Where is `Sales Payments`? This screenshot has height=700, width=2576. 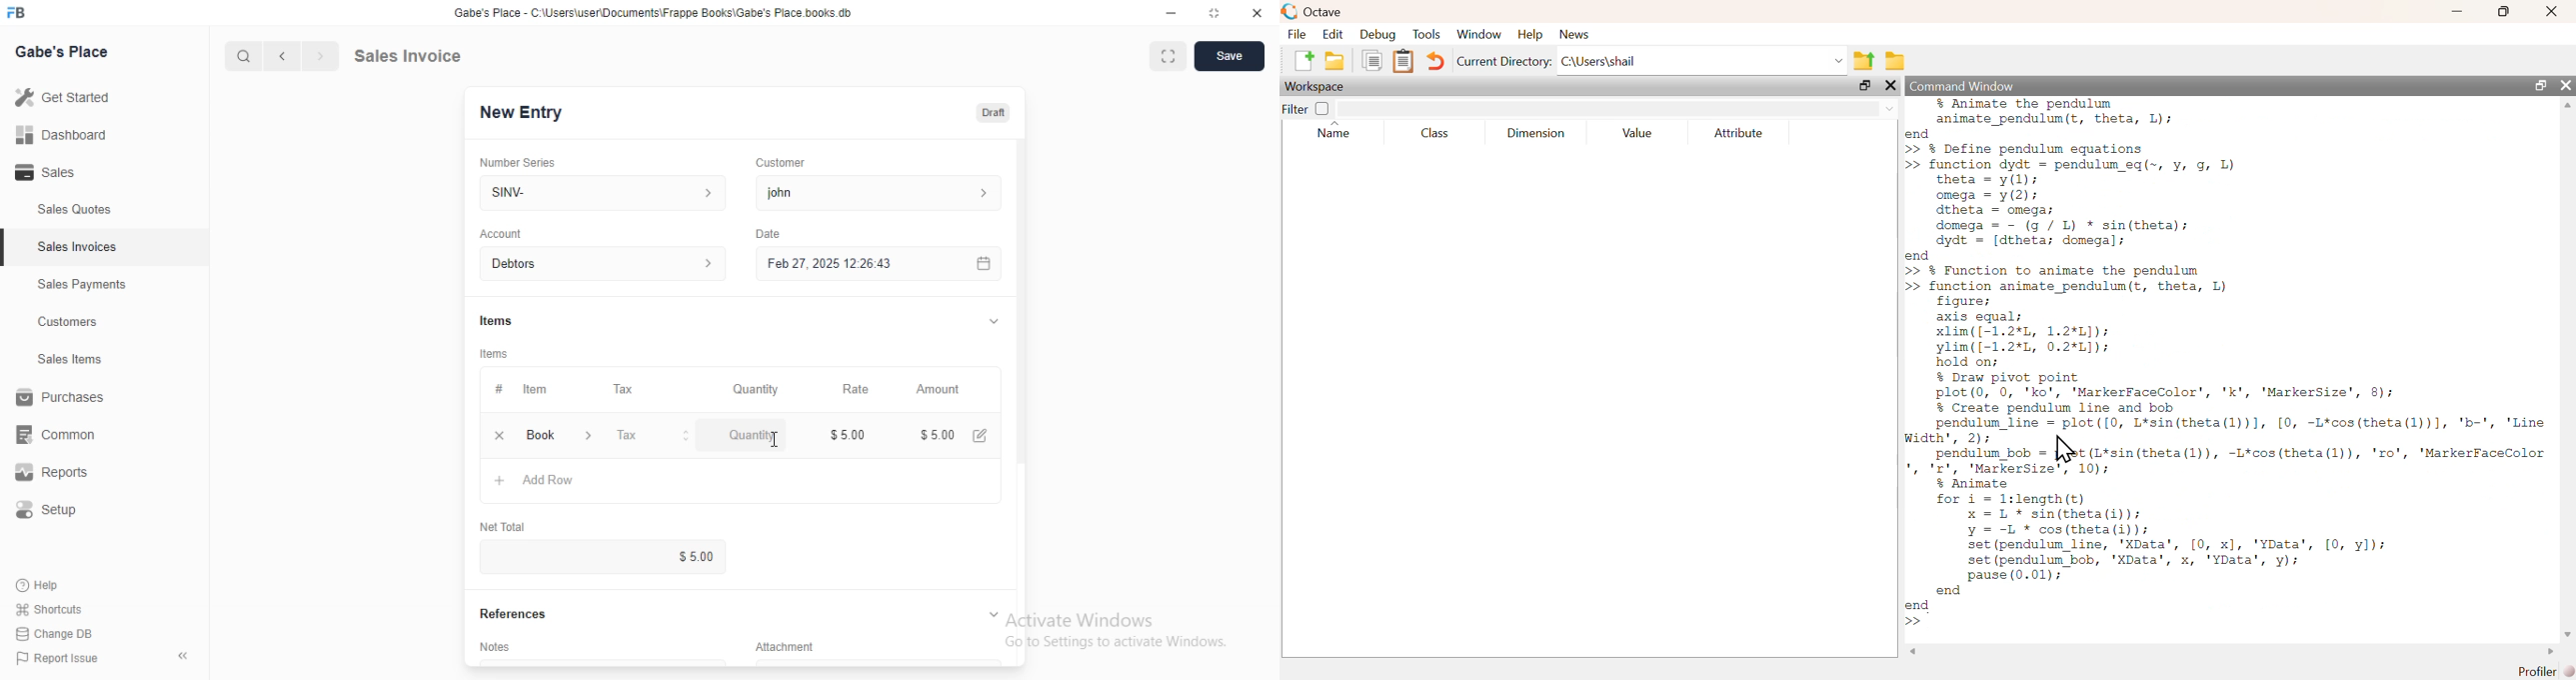
Sales Payments is located at coordinates (82, 285).